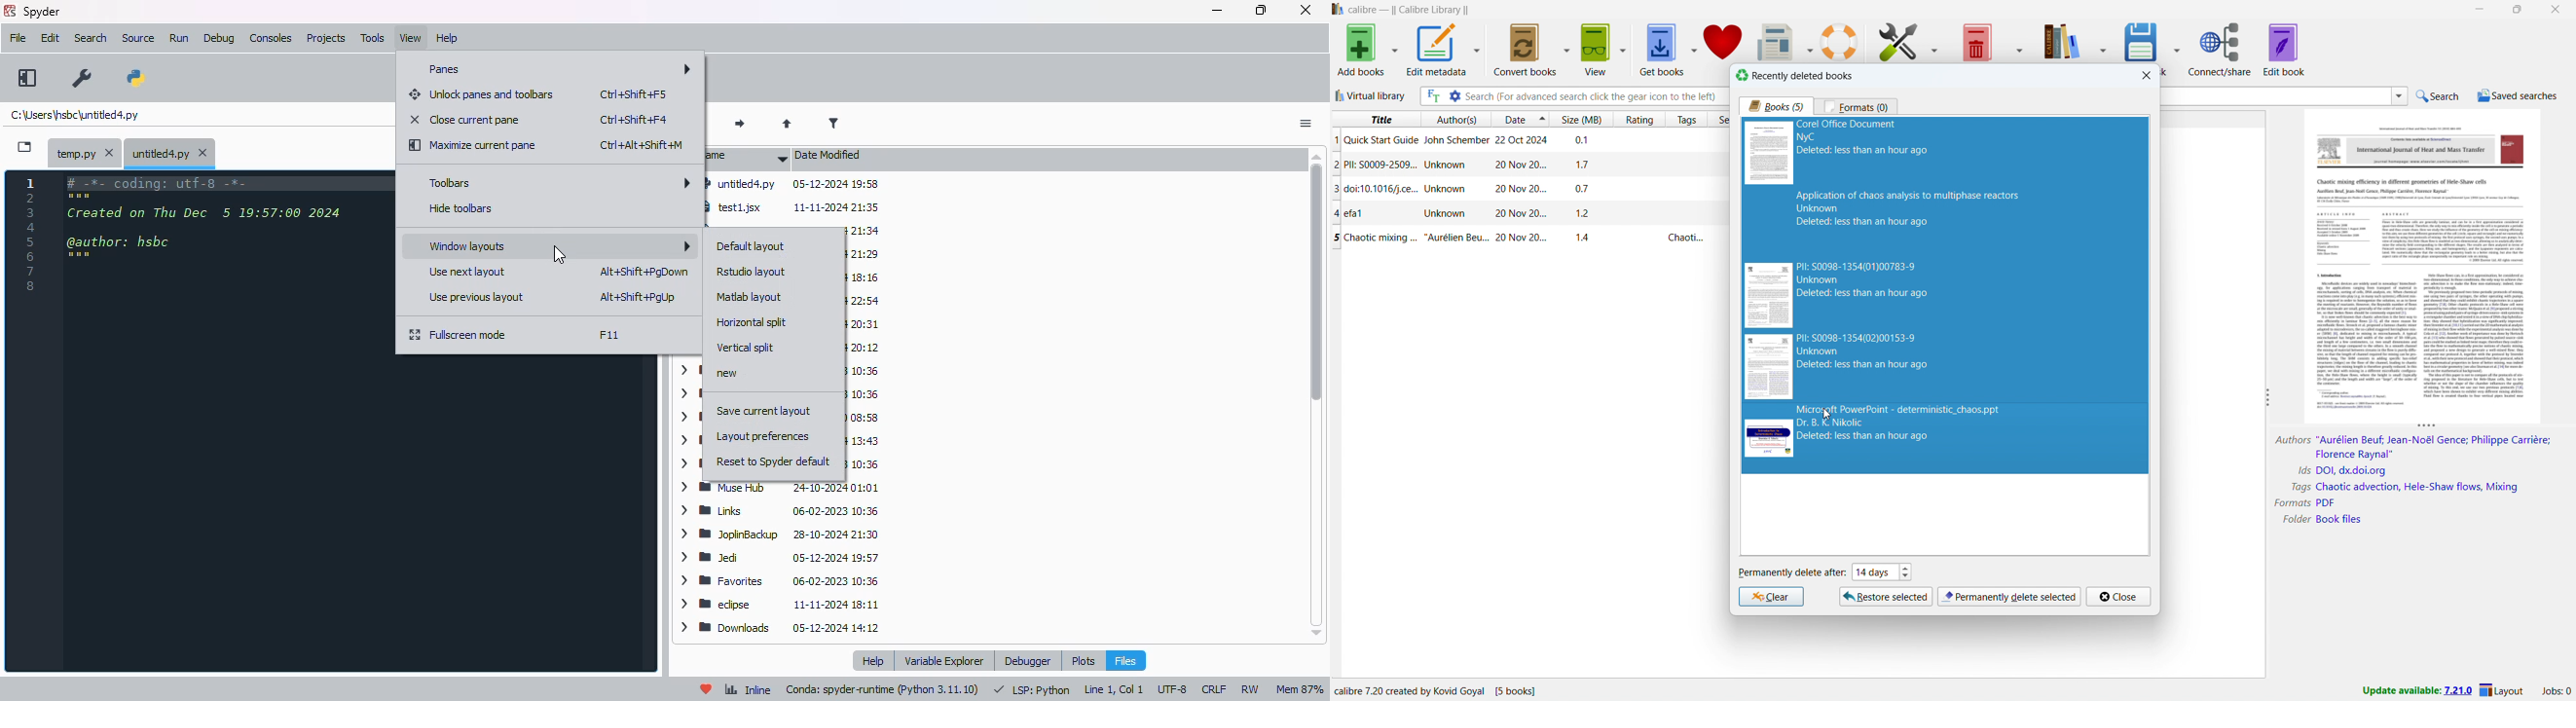  I want to click on Music, so click(861, 462).